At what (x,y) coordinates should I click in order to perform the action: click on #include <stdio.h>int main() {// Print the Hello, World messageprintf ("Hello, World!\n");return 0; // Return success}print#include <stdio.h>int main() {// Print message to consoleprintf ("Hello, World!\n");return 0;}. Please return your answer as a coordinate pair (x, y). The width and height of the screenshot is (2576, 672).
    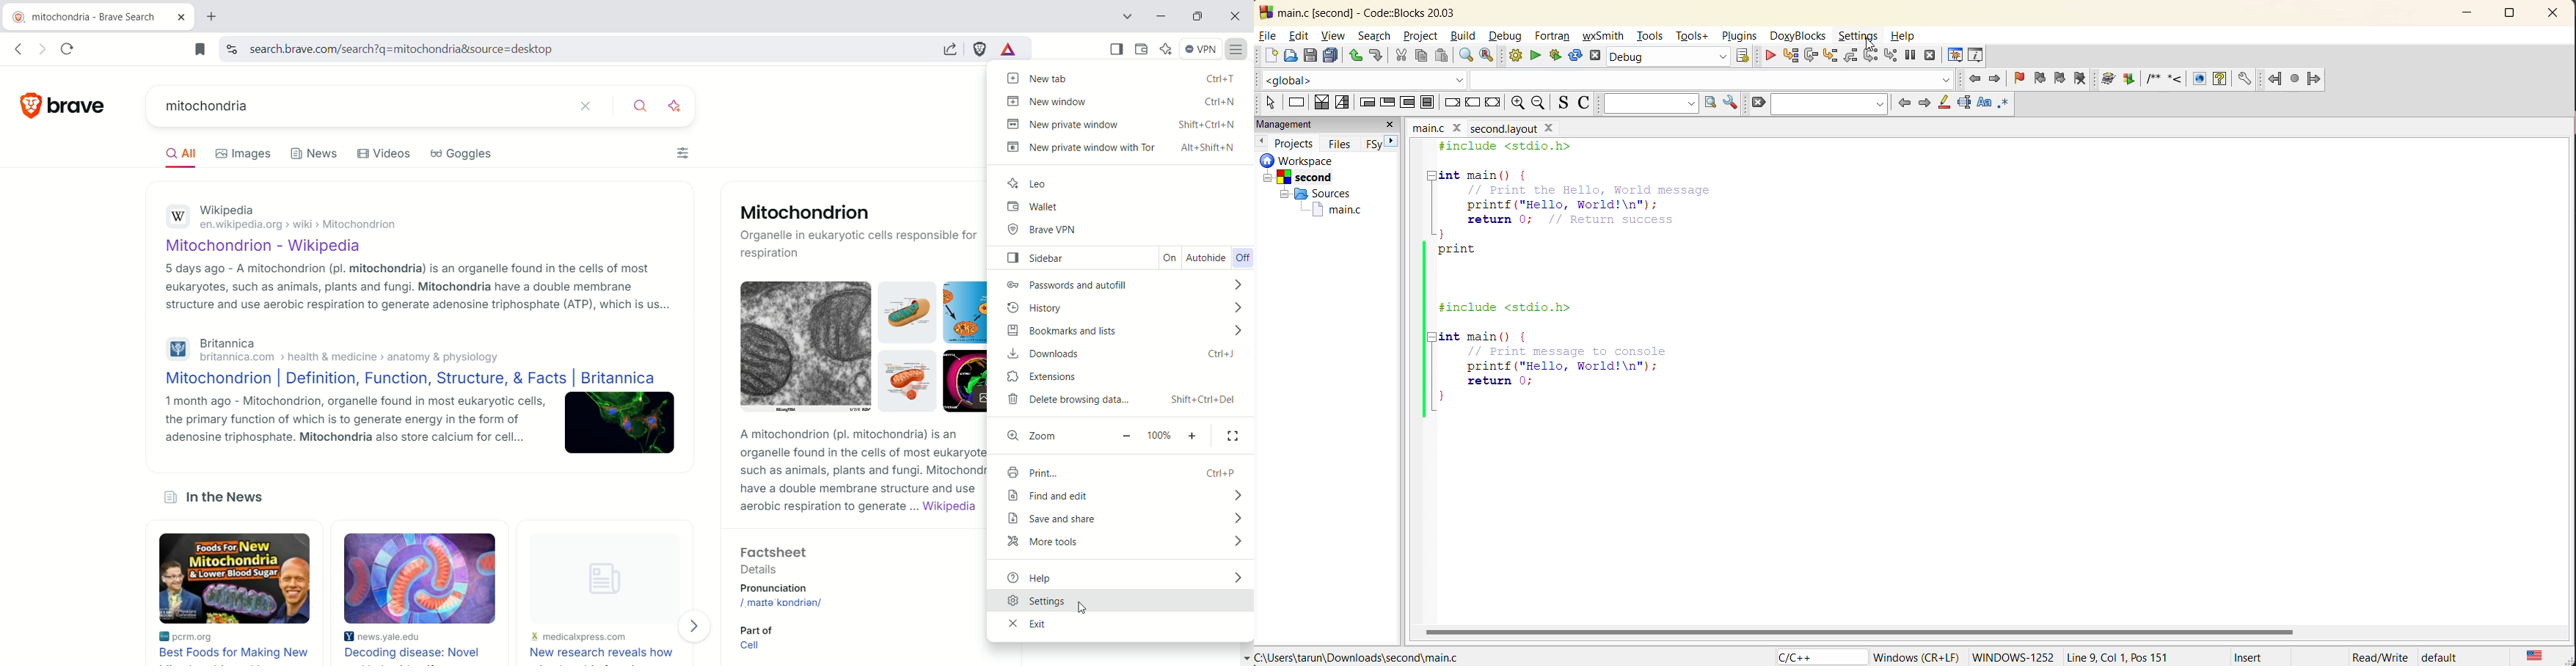
    Looking at the image, I should click on (1593, 285).